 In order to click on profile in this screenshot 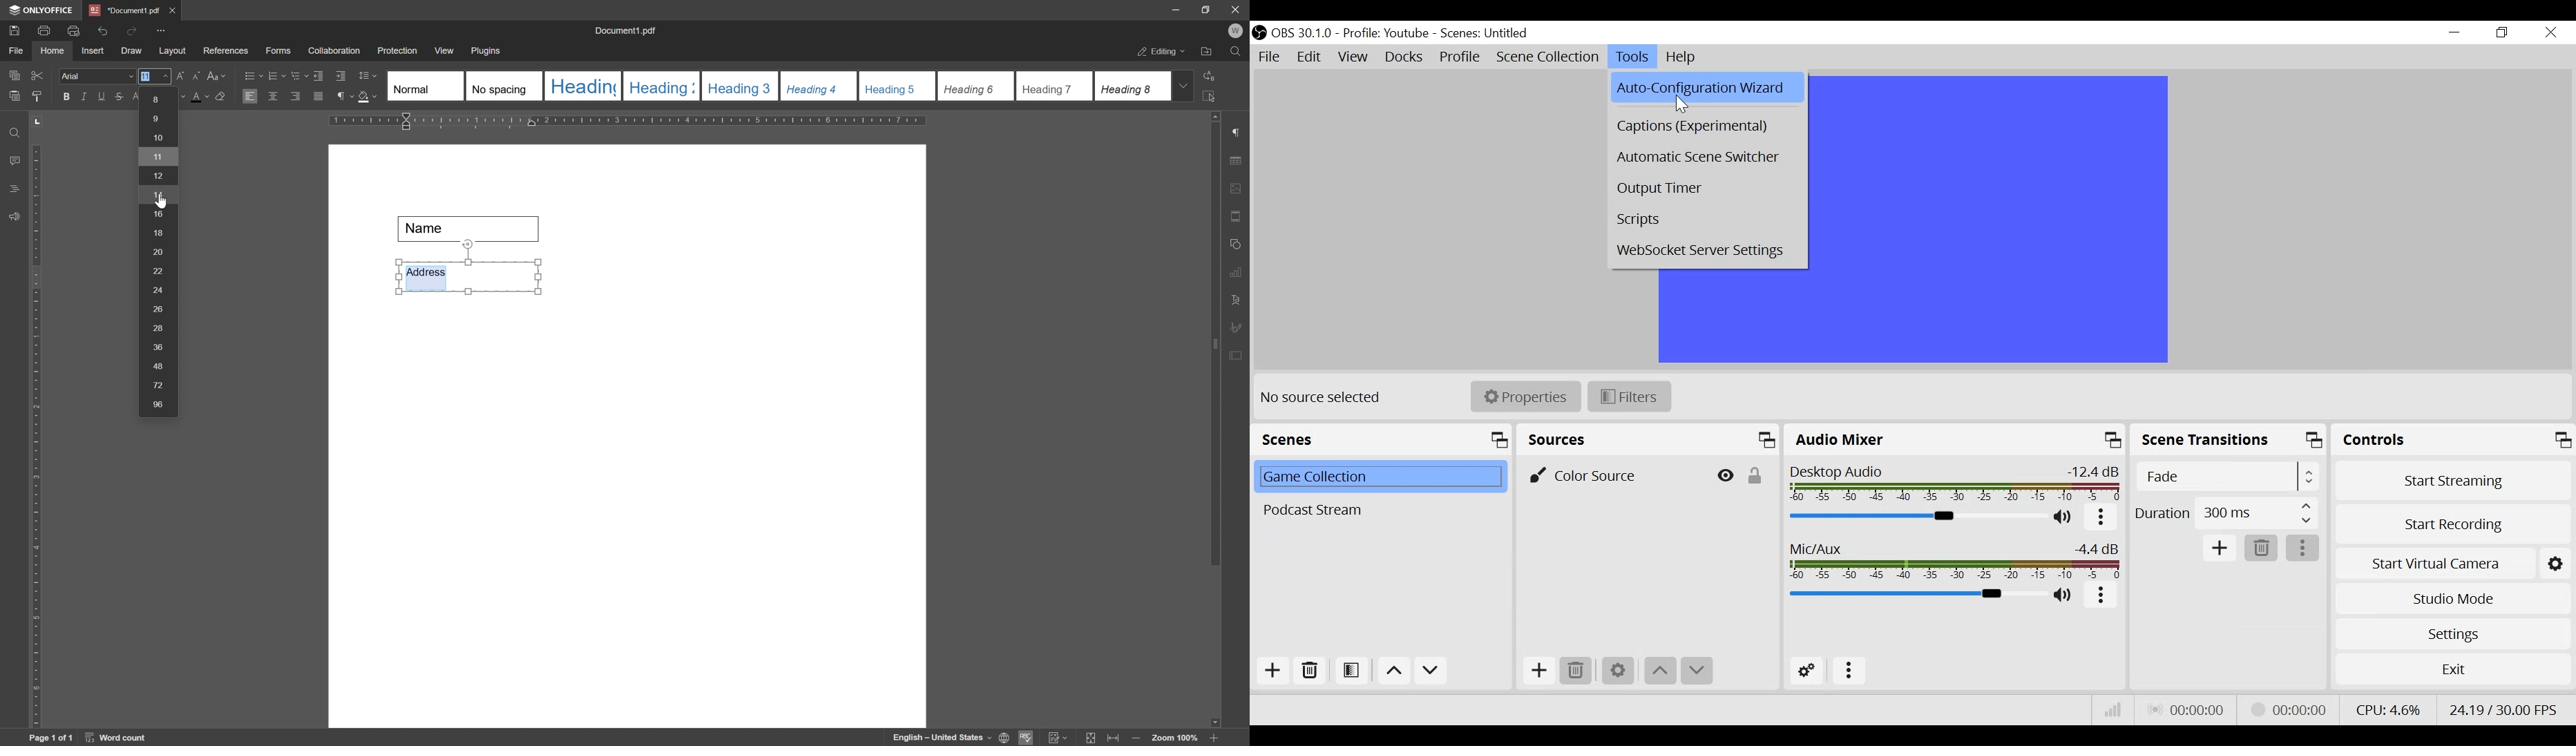, I will do `click(1385, 34)`.